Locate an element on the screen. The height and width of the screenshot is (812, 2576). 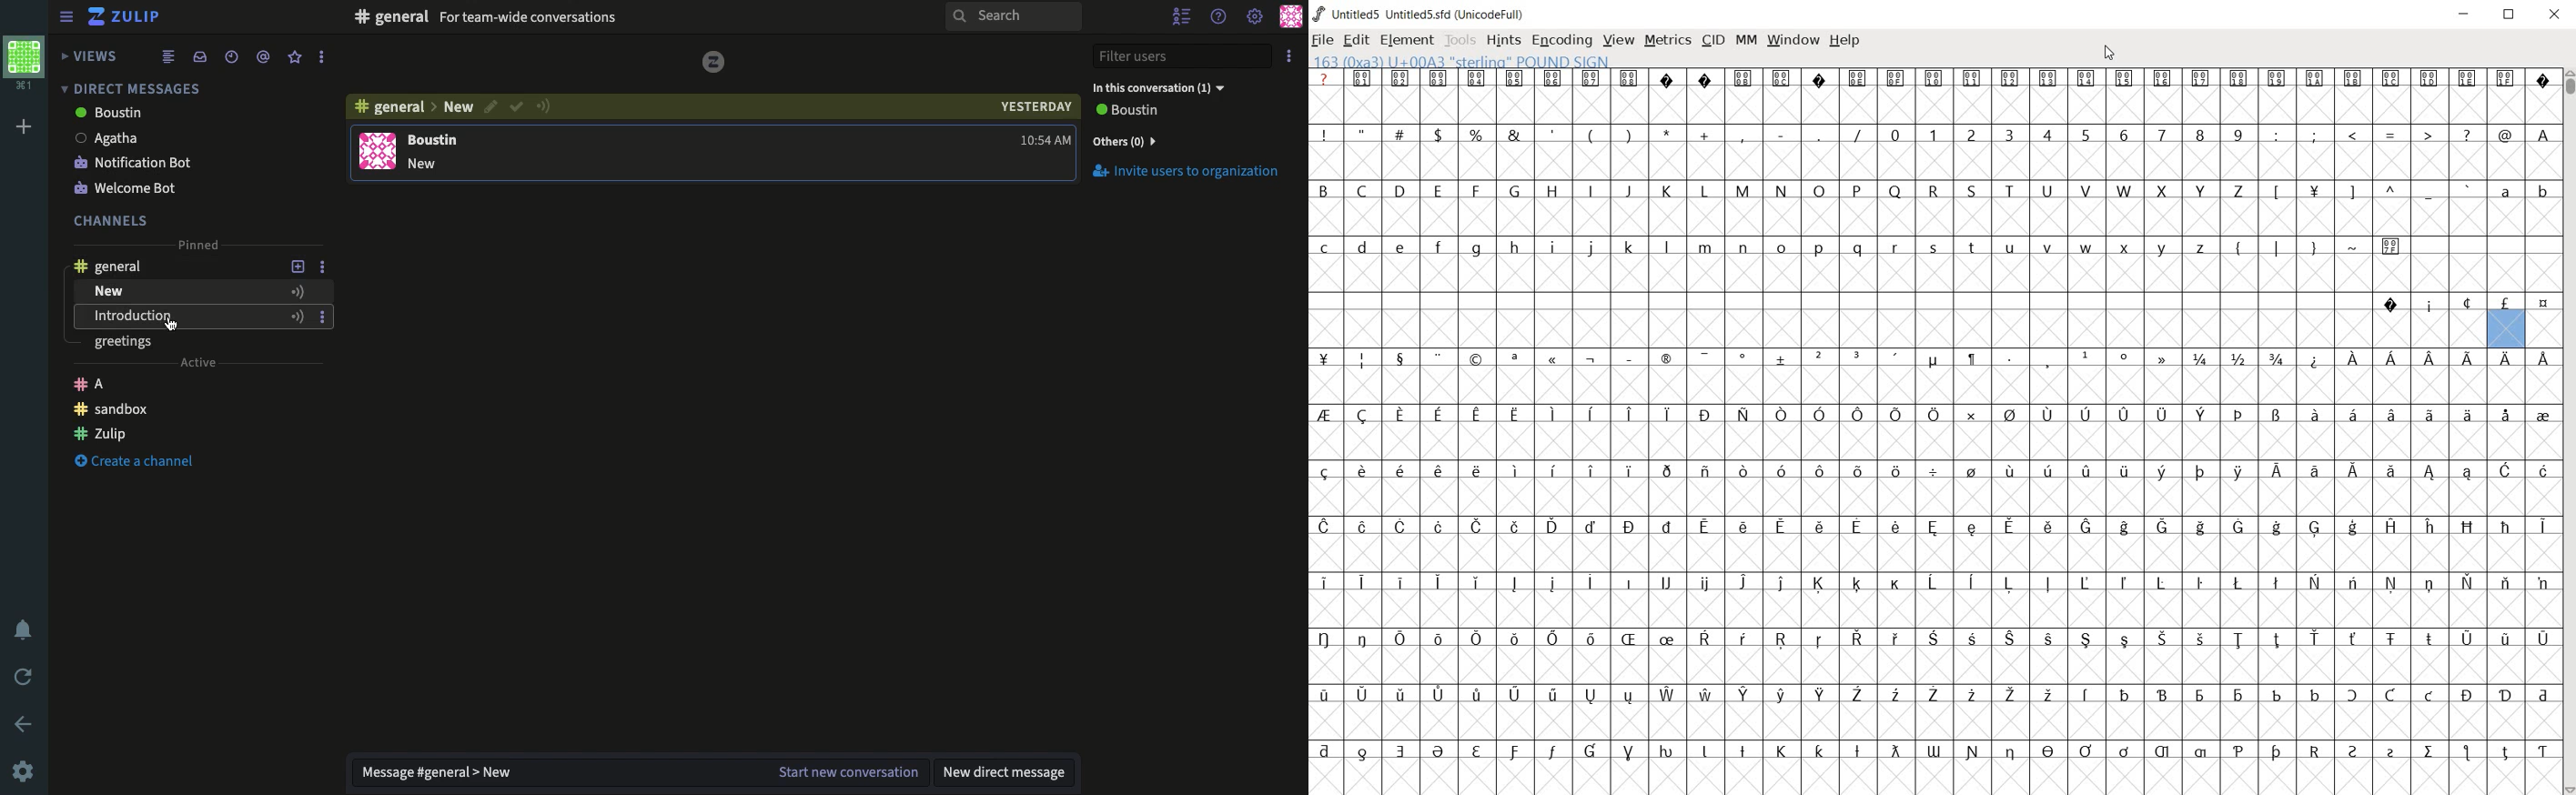
Symbol is located at coordinates (2505, 415).